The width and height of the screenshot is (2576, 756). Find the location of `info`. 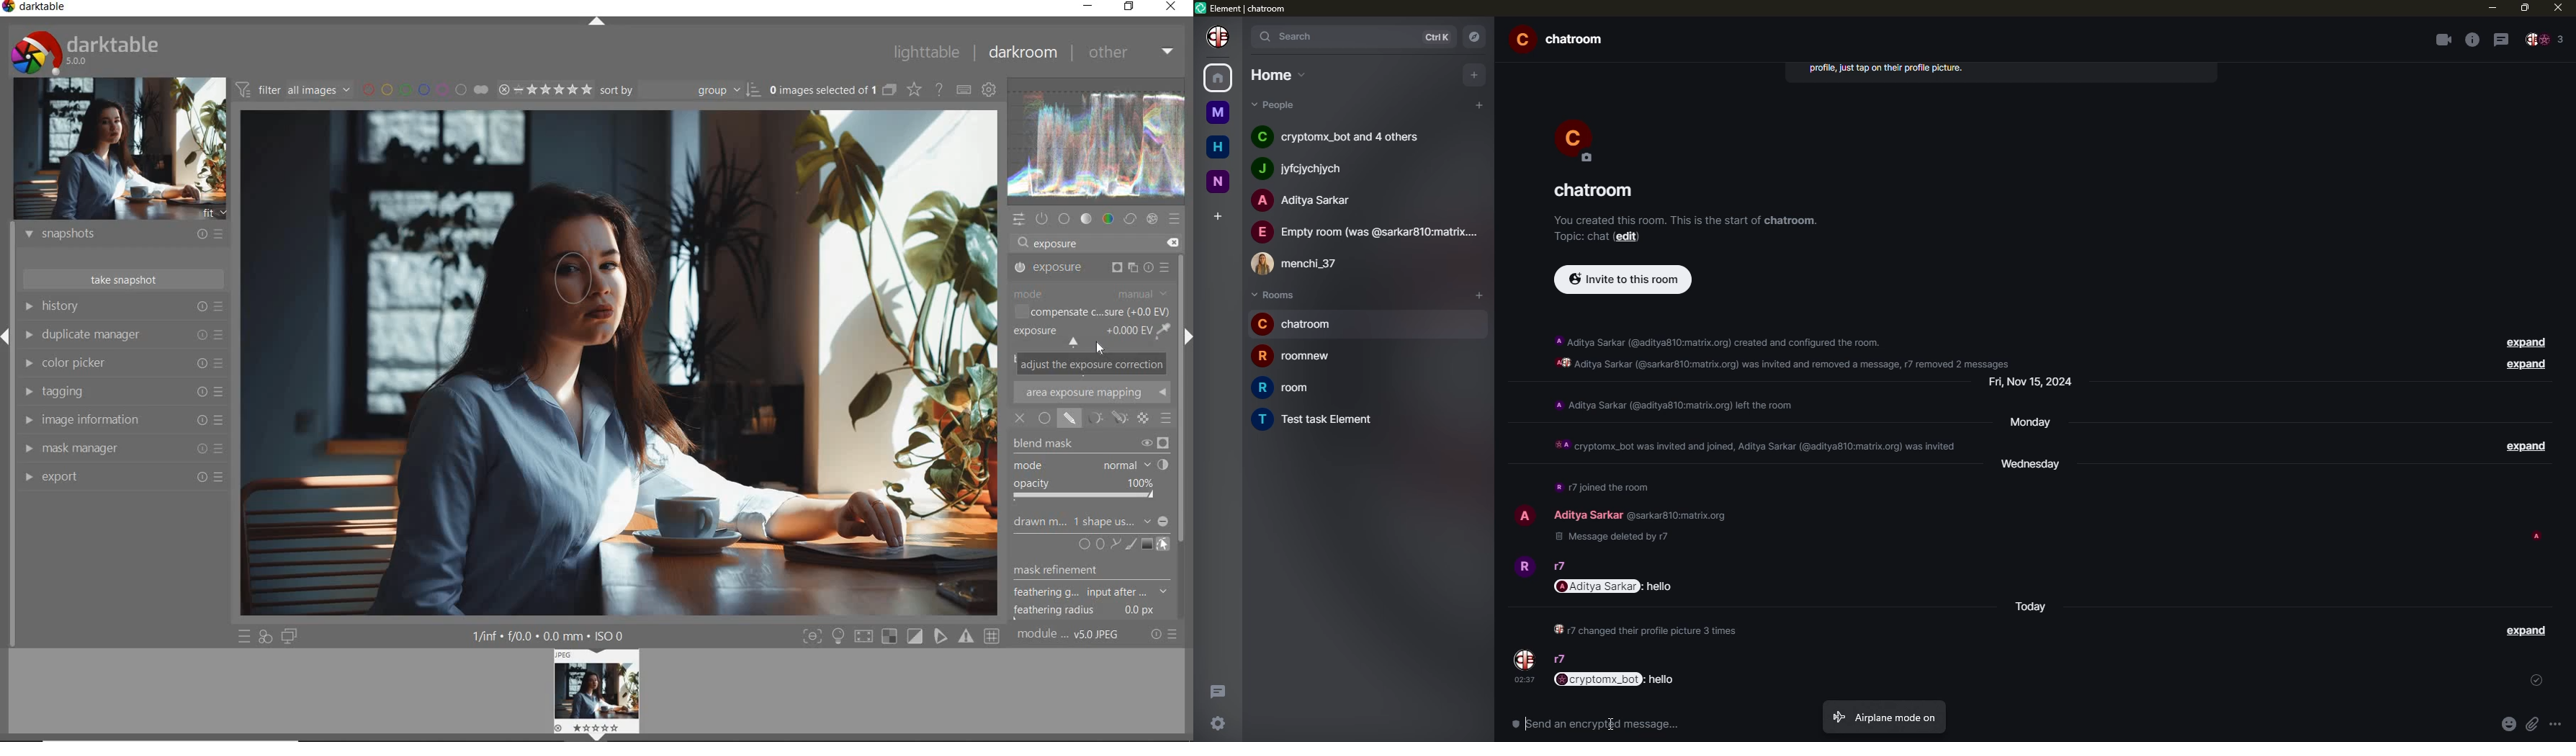

info is located at coordinates (1751, 446).